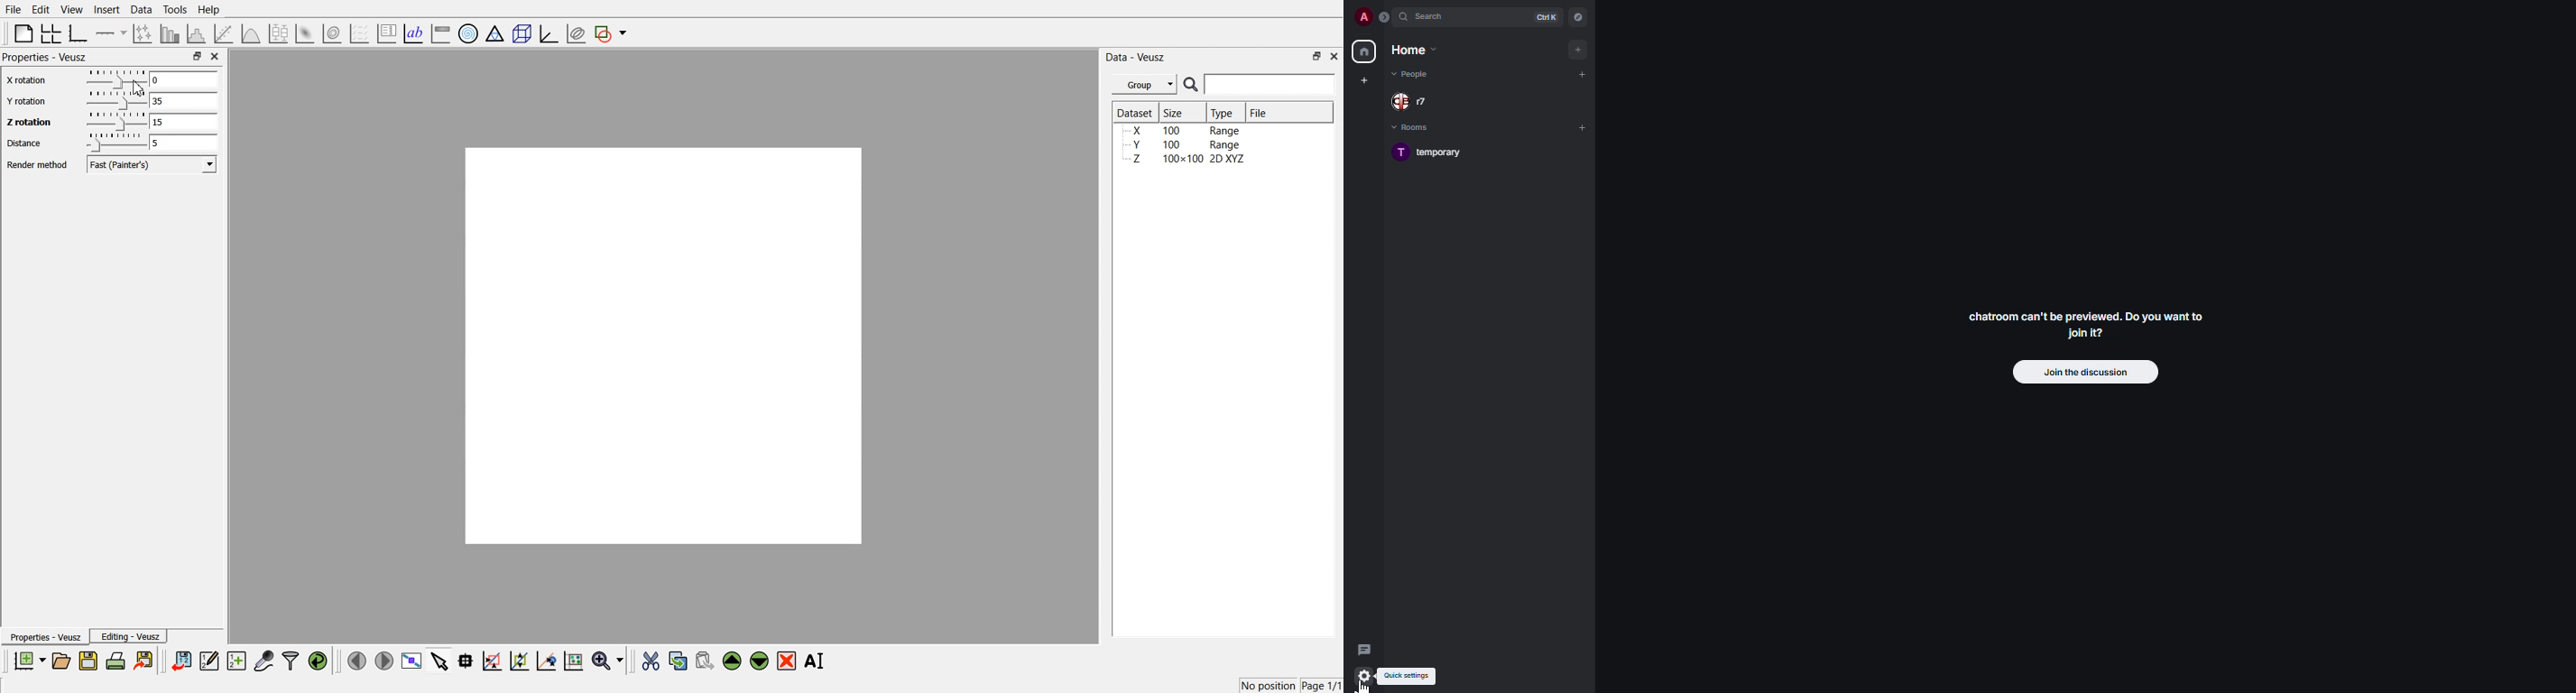  What do you see at coordinates (1550, 16) in the screenshot?
I see `ctrl K` at bounding box center [1550, 16].